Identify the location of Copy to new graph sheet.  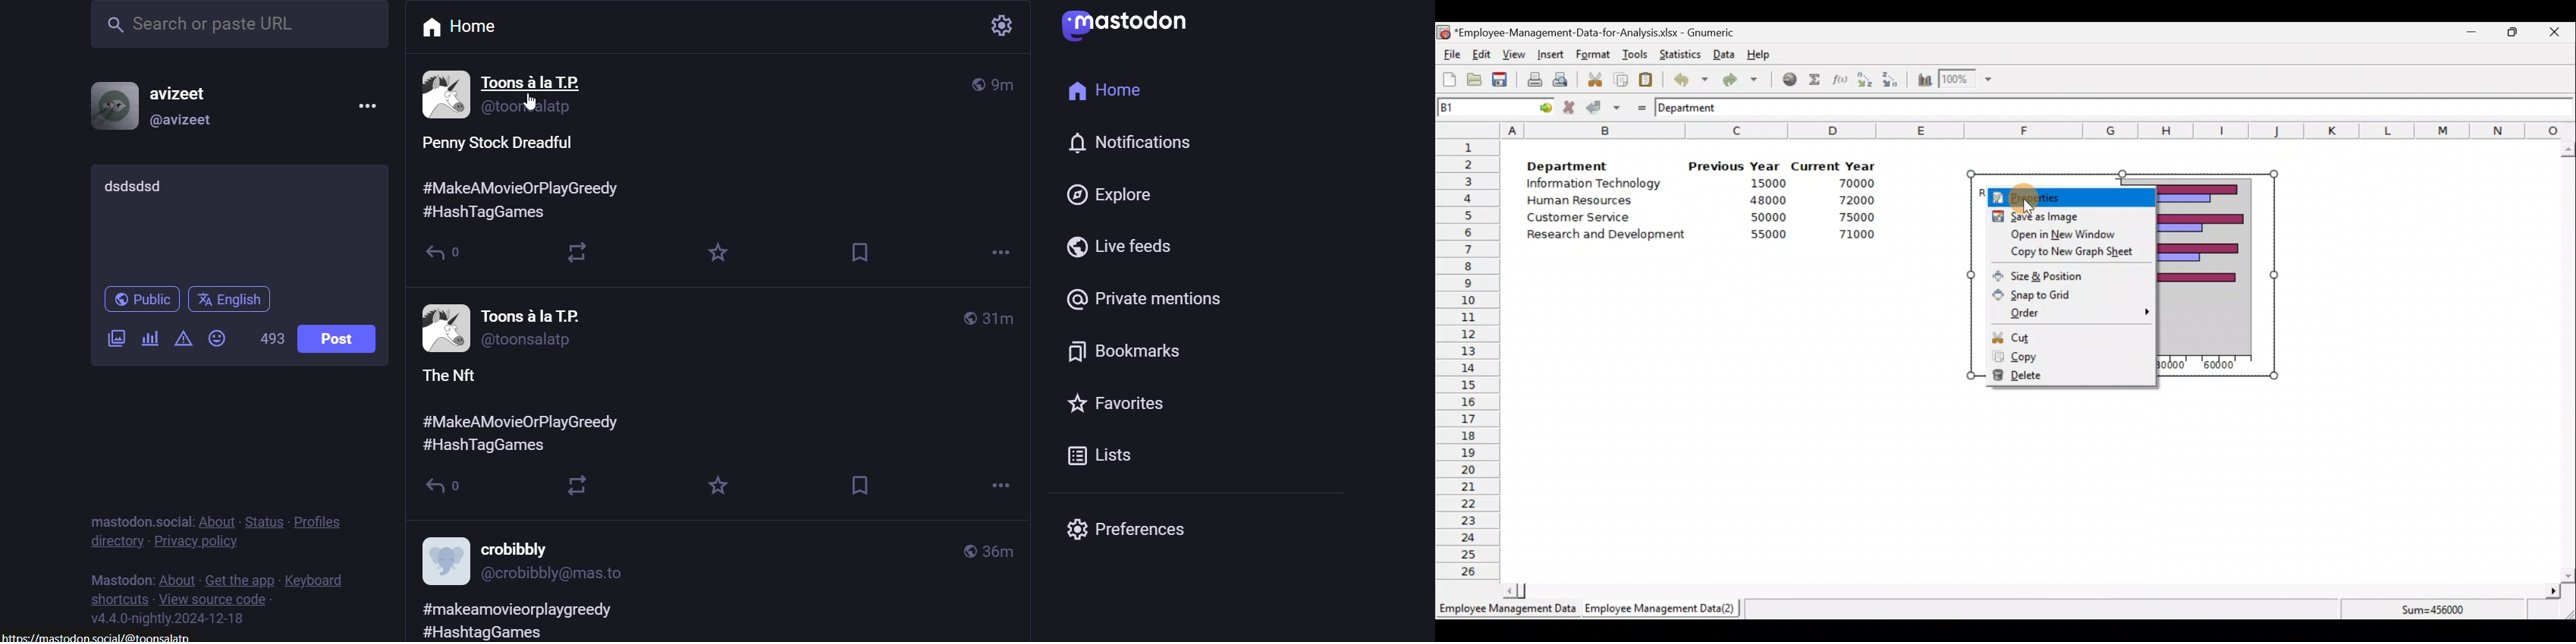
(2060, 253).